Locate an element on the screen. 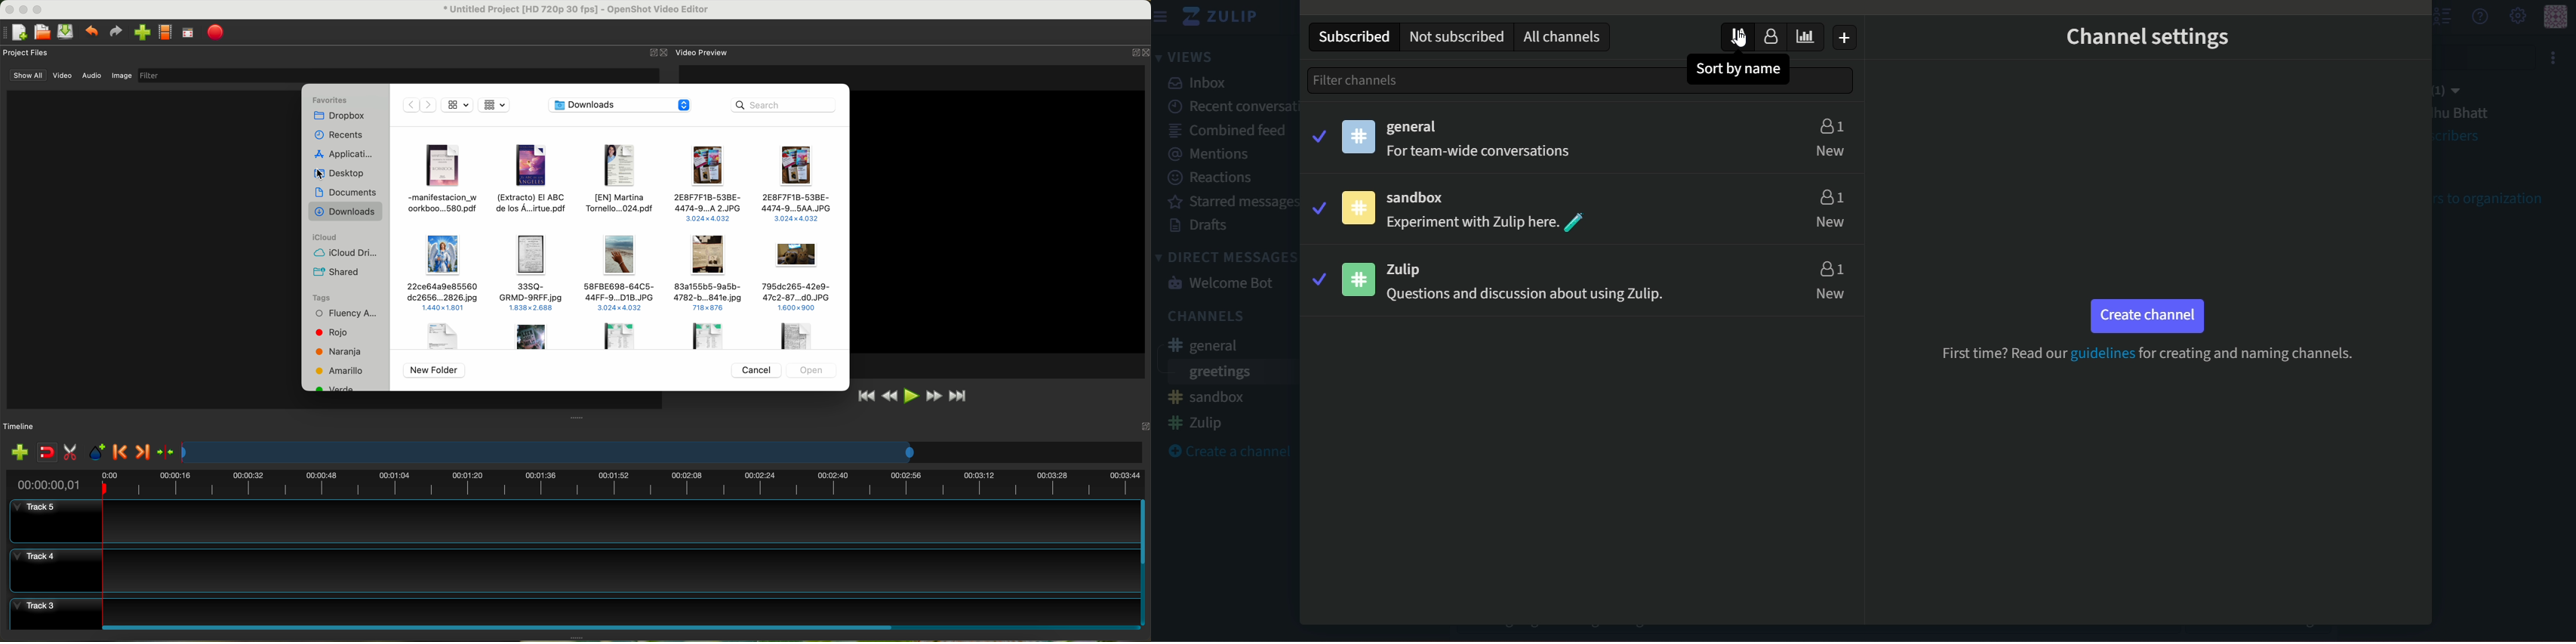 This screenshot has height=644, width=2576. scroll bar is located at coordinates (620, 627).